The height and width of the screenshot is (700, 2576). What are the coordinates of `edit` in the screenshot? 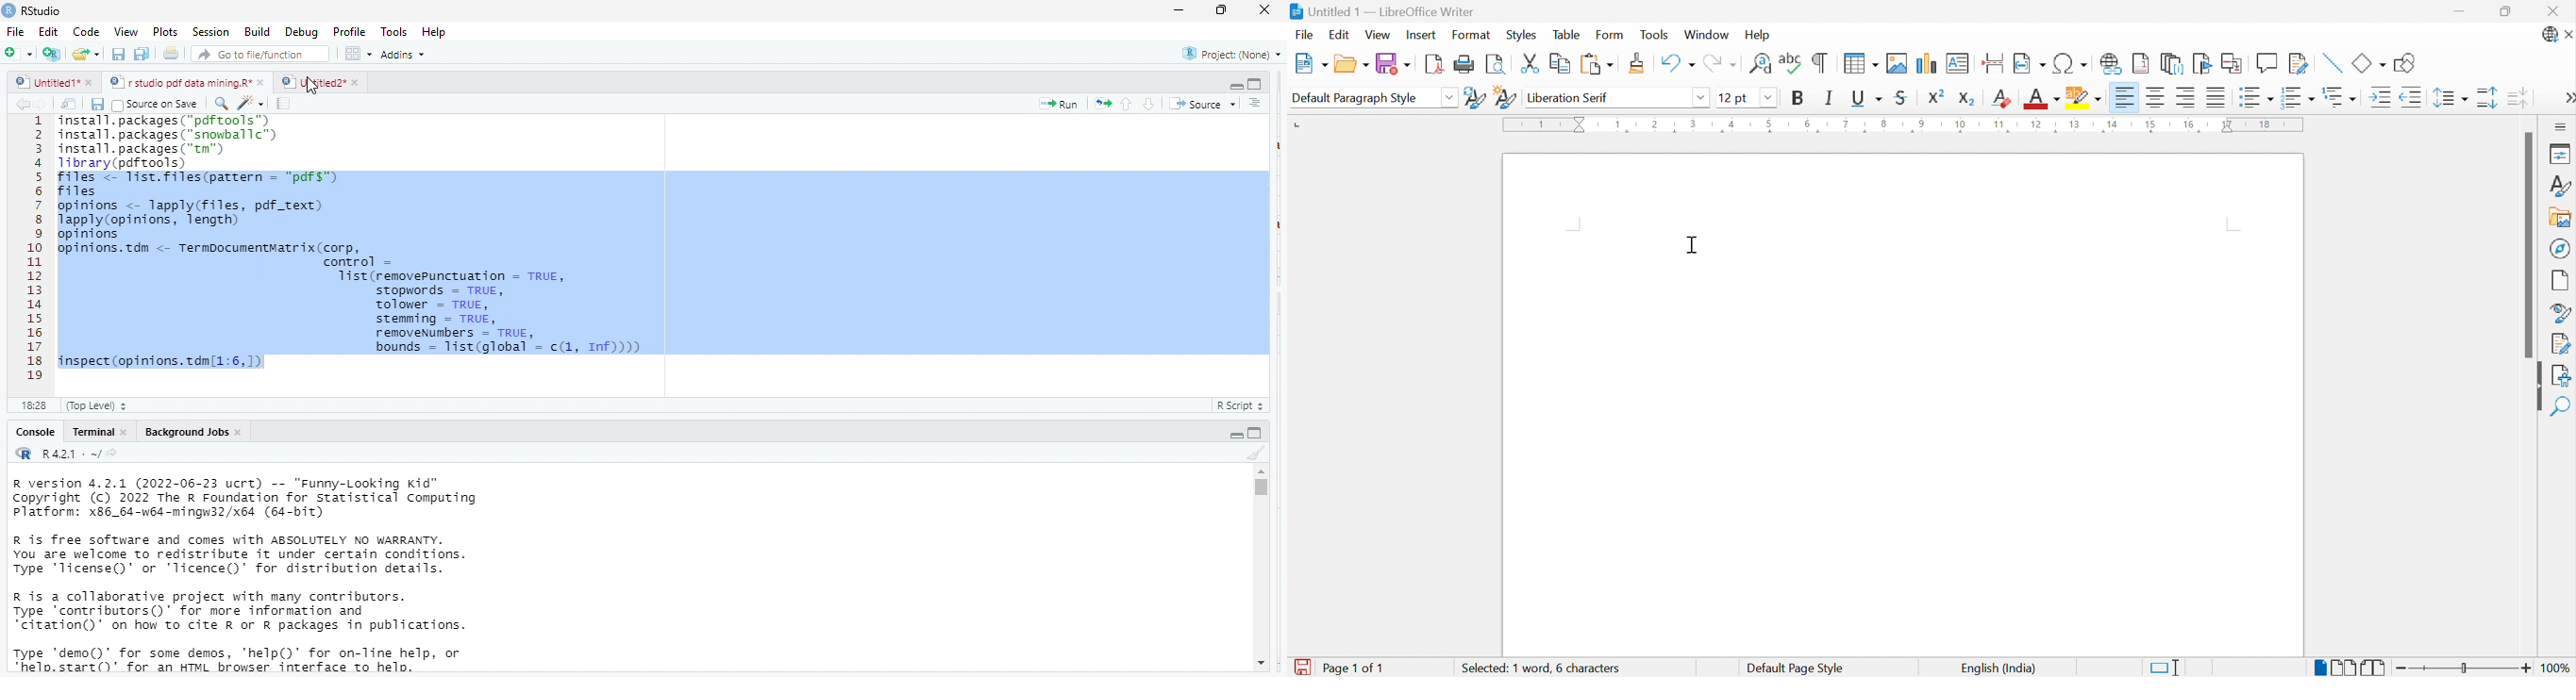 It's located at (48, 32).